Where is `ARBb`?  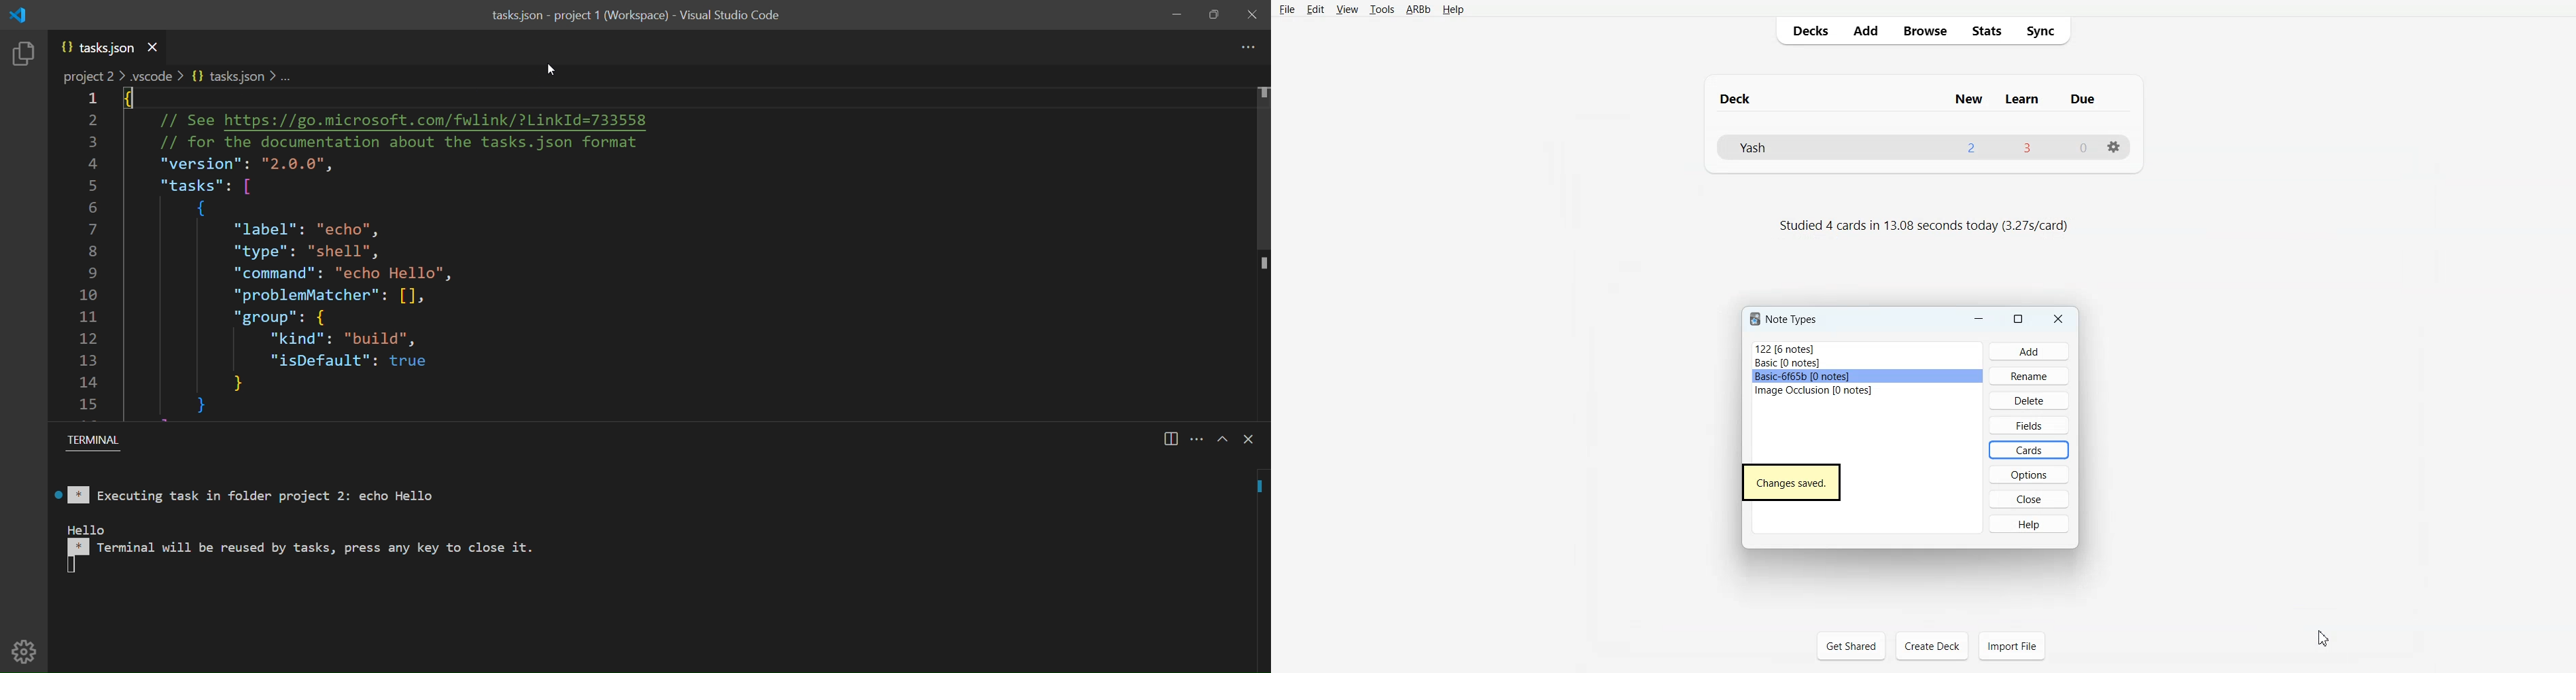 ARBb is located at coordinates (1418, 10).